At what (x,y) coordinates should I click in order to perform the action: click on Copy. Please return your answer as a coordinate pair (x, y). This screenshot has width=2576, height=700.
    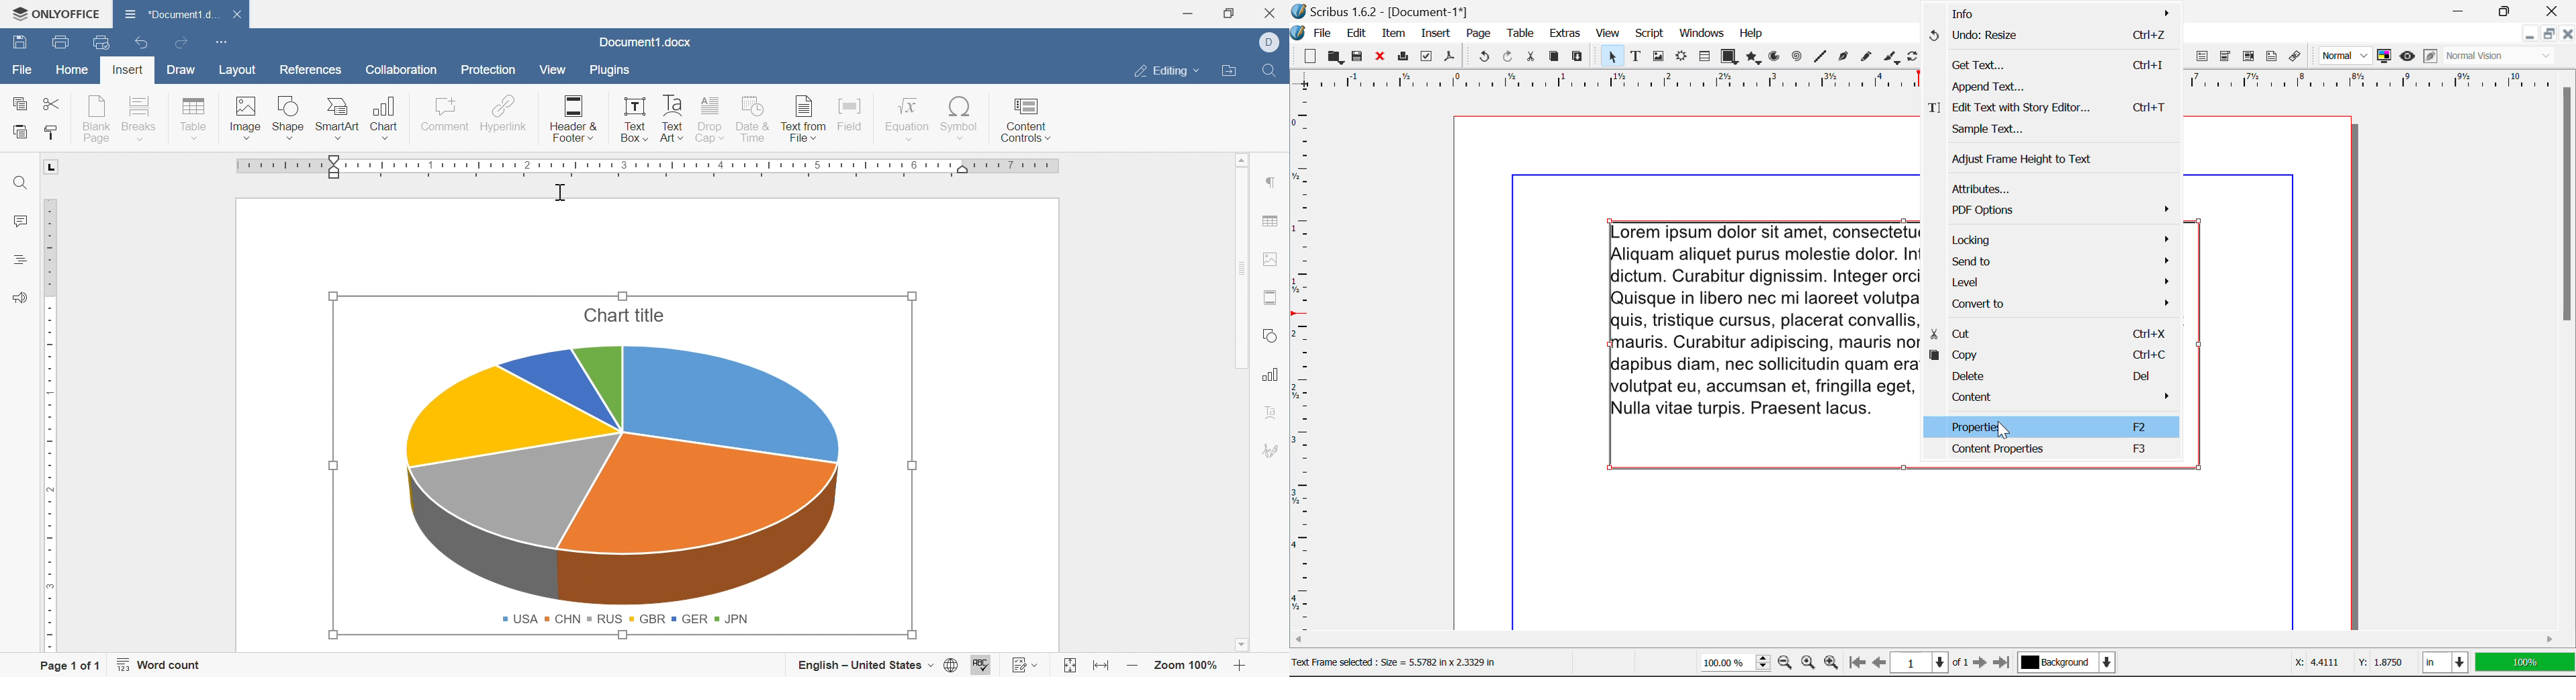
    Looking at the image, I should click on (19, 103).